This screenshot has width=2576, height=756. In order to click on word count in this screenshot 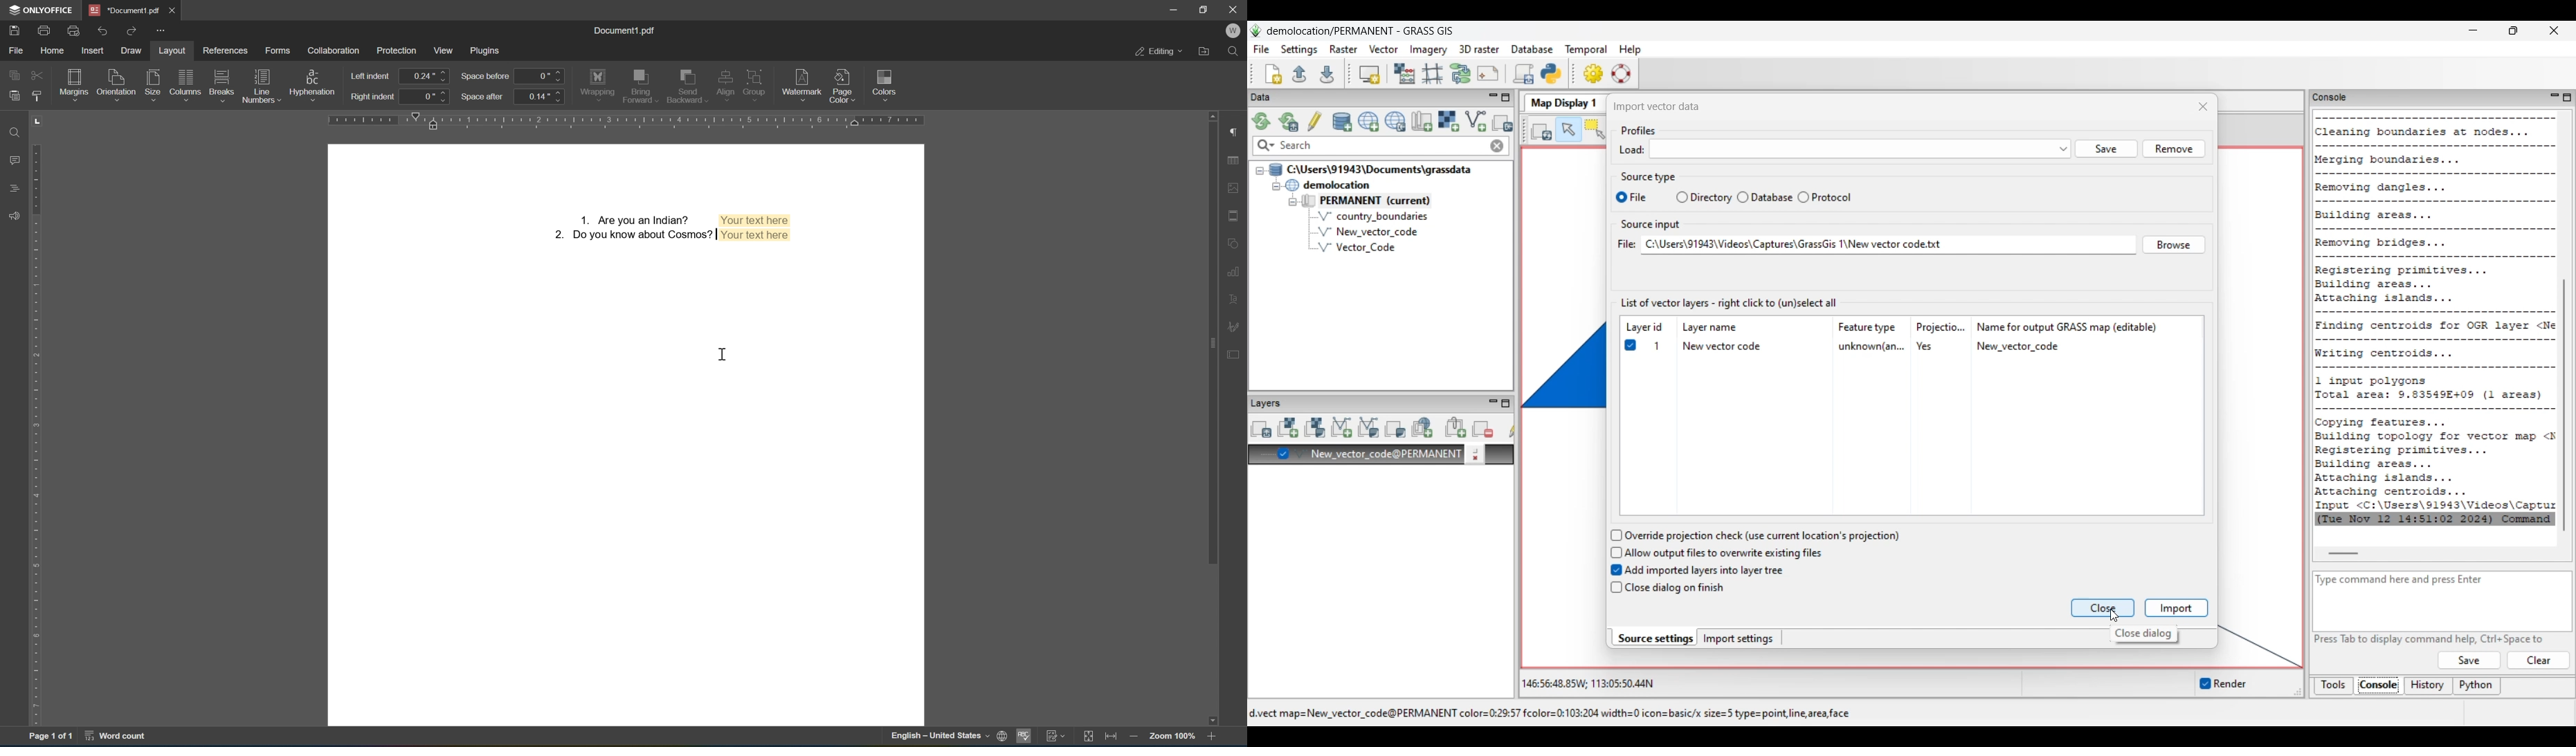, I will do `click(121, 738)`.